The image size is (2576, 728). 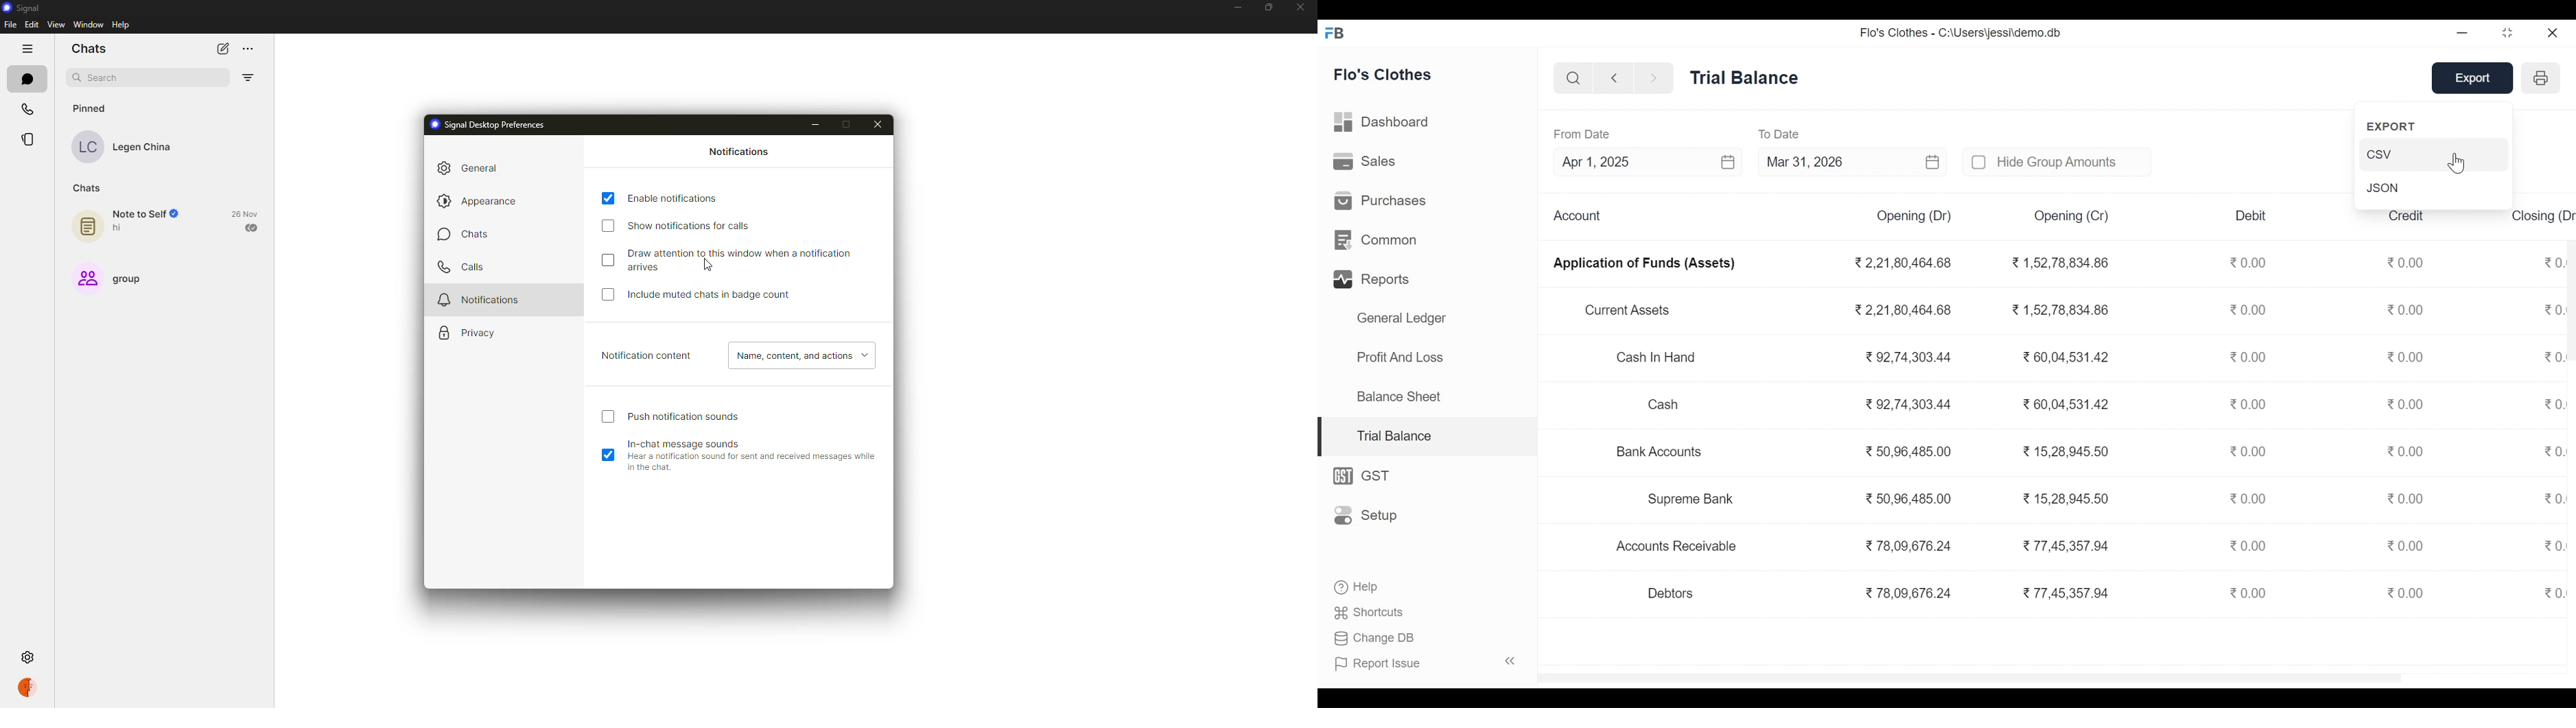 What do you see at coordinates (710, 266) in the screenshot?
I see `cursor` at bounding box center [710, 266].